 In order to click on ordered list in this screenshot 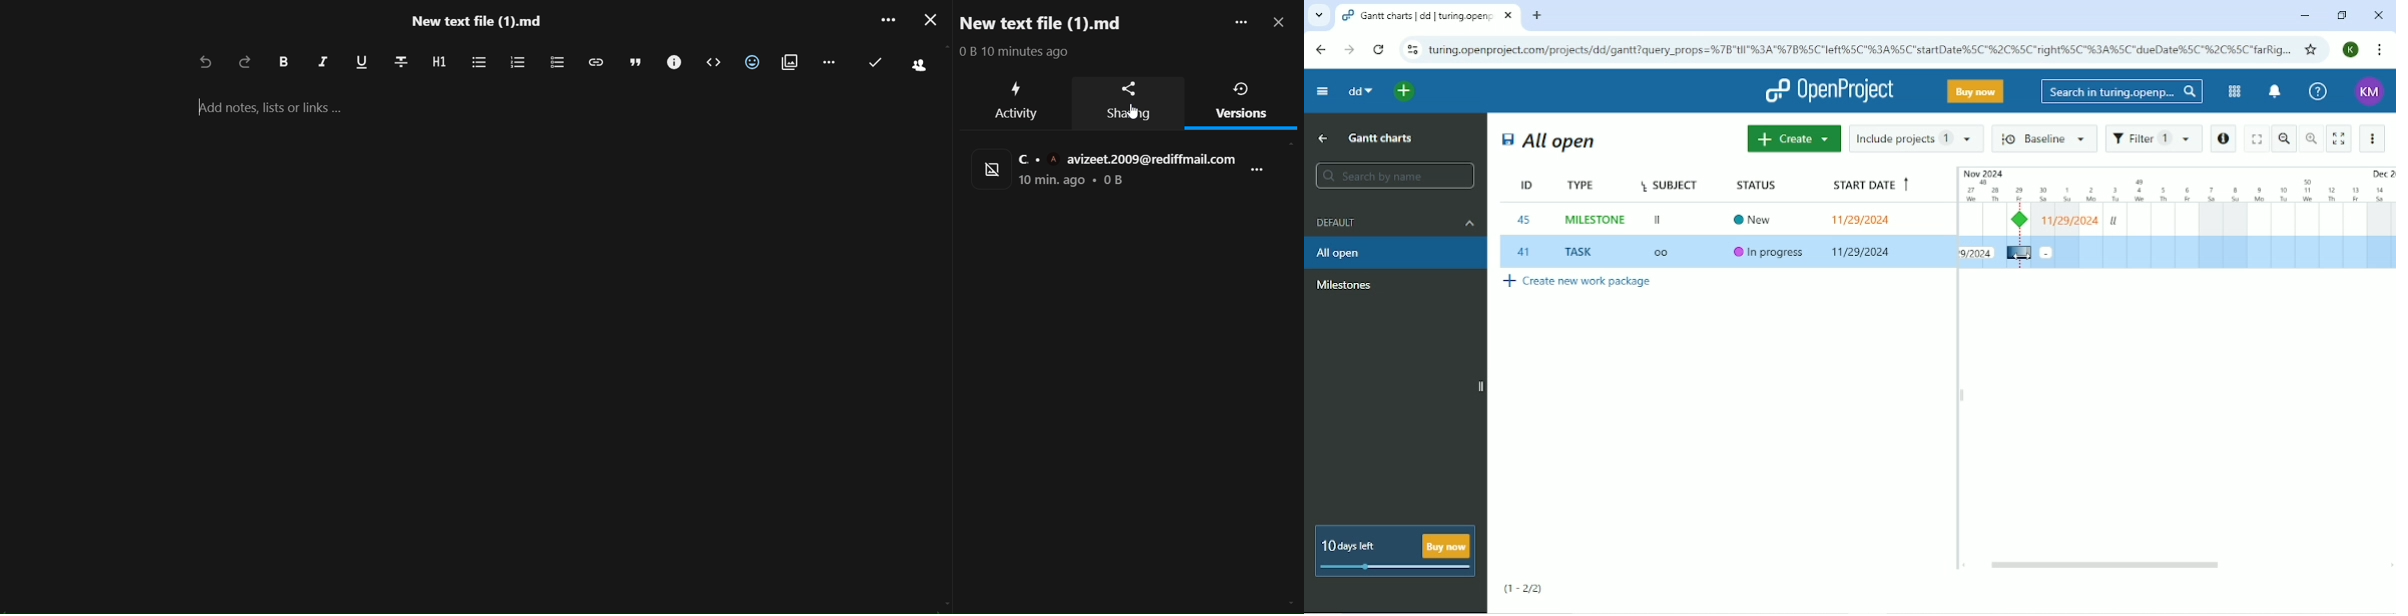, I will do `click(517, 63)`.